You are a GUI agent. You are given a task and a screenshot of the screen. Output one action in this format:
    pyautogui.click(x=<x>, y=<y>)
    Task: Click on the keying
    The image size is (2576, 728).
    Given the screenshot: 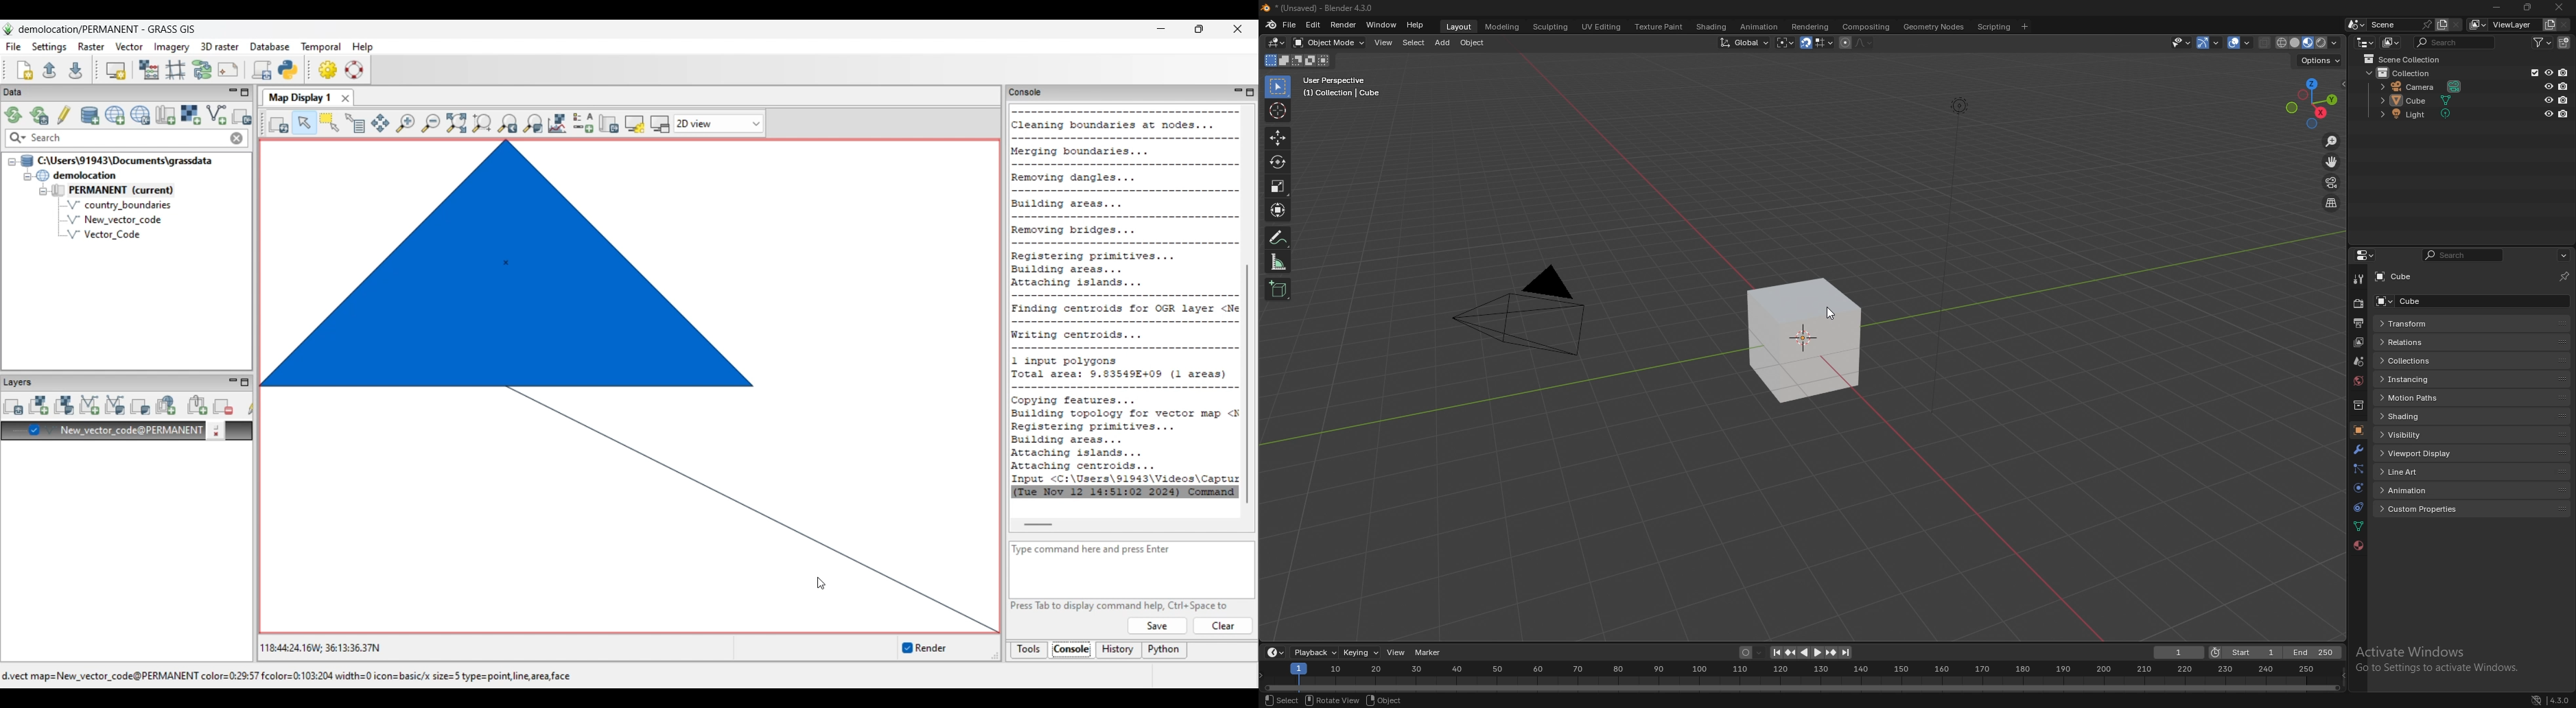 What is the action you would take?
    pyautogui.click(x=1361, y=652)
    